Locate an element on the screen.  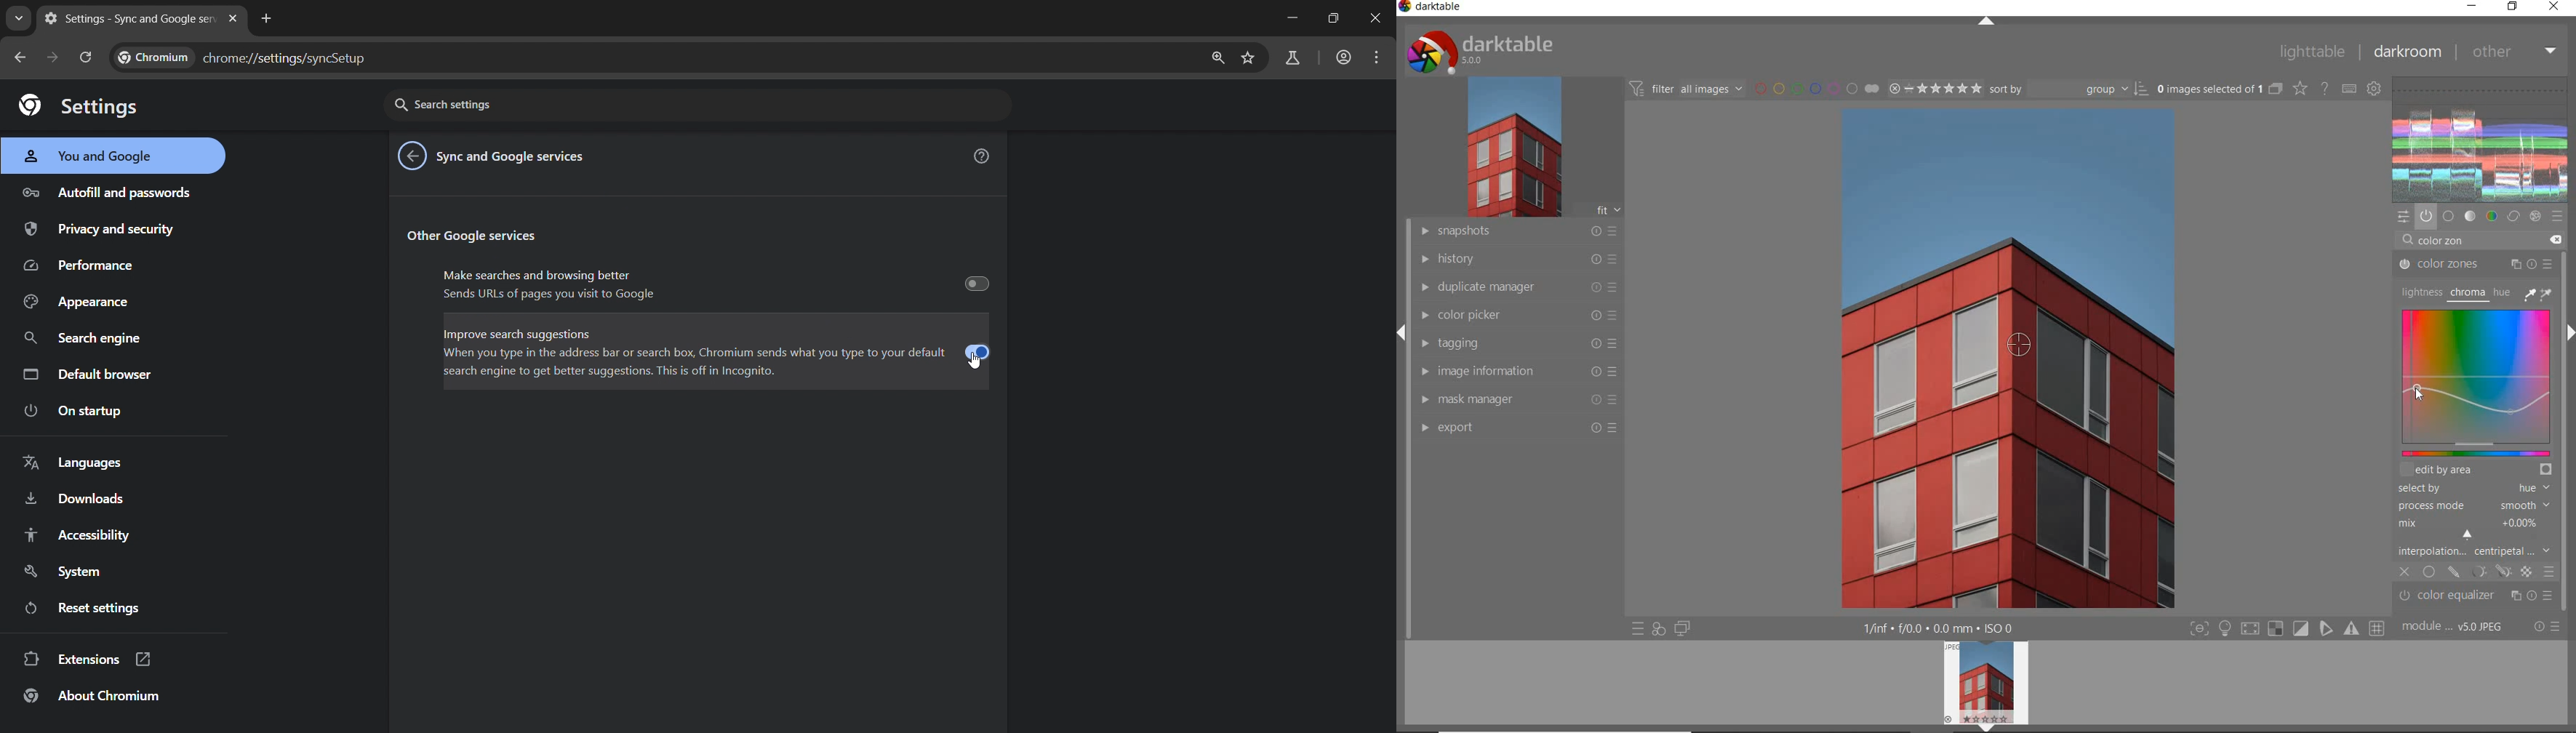
expand/collapse is located at coordinates (2569, 332).